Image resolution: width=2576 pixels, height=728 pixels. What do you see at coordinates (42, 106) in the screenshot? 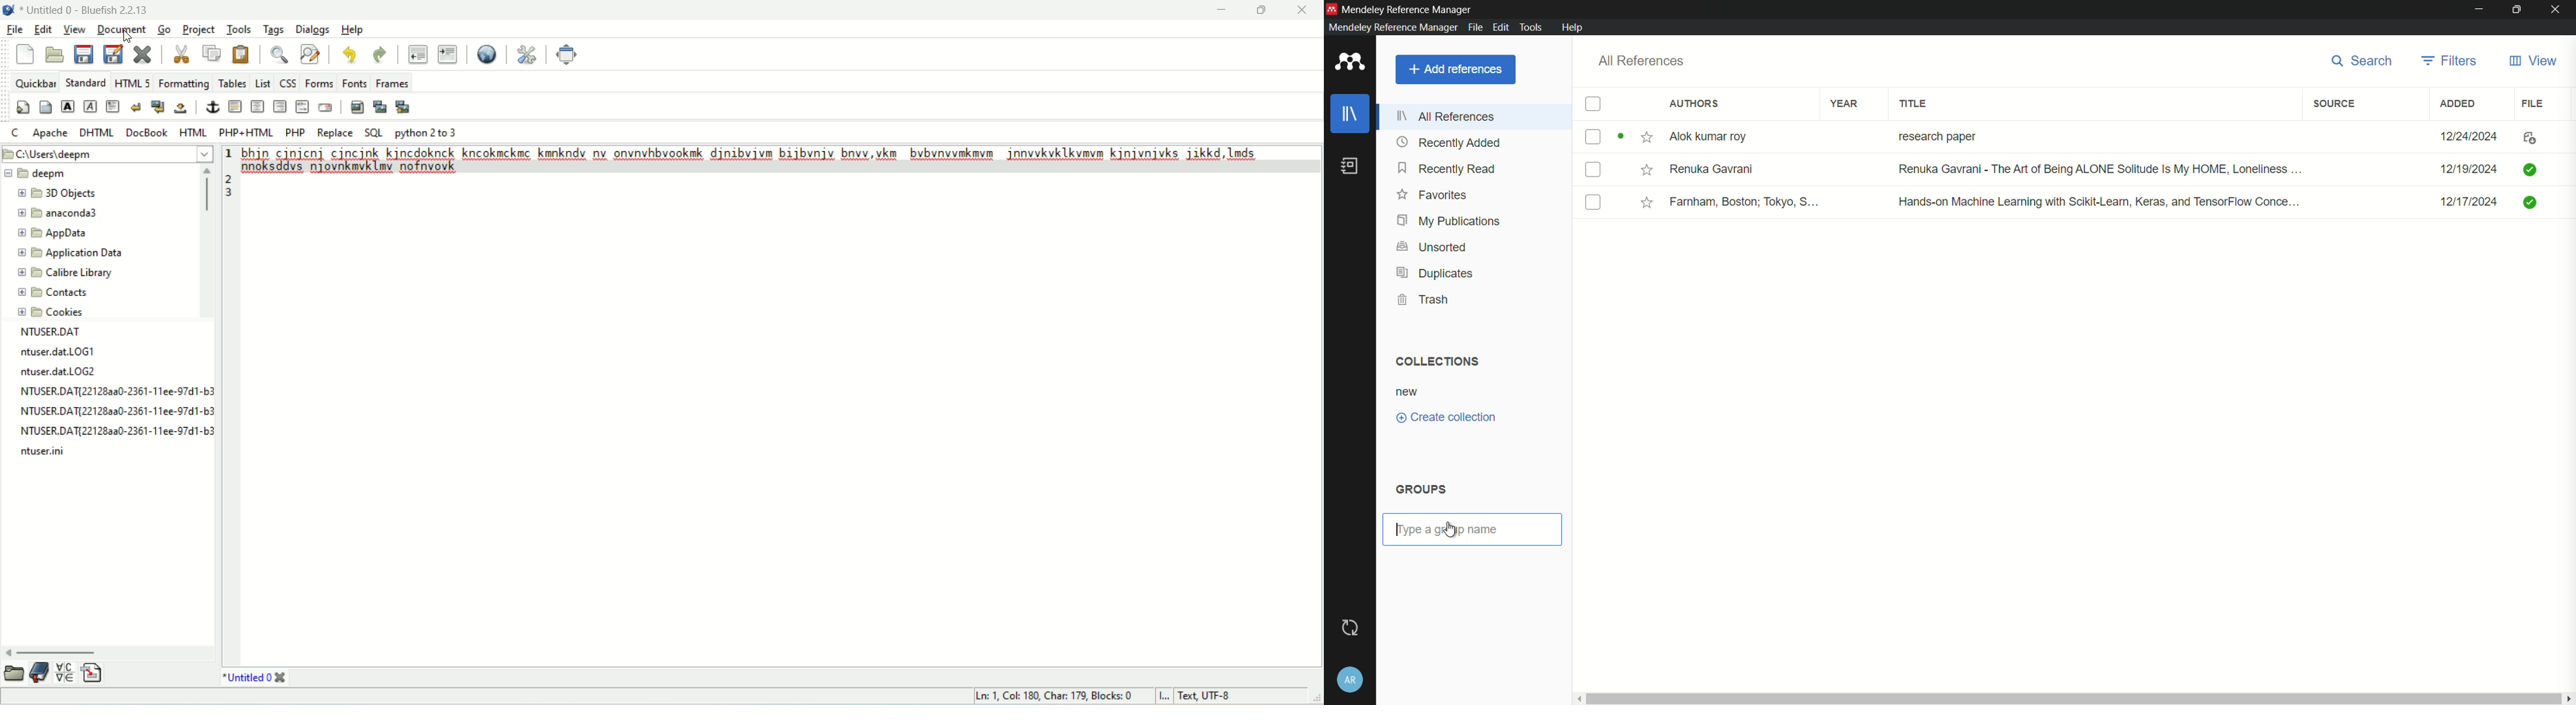
I see `body` at bounding box center [42, 106].